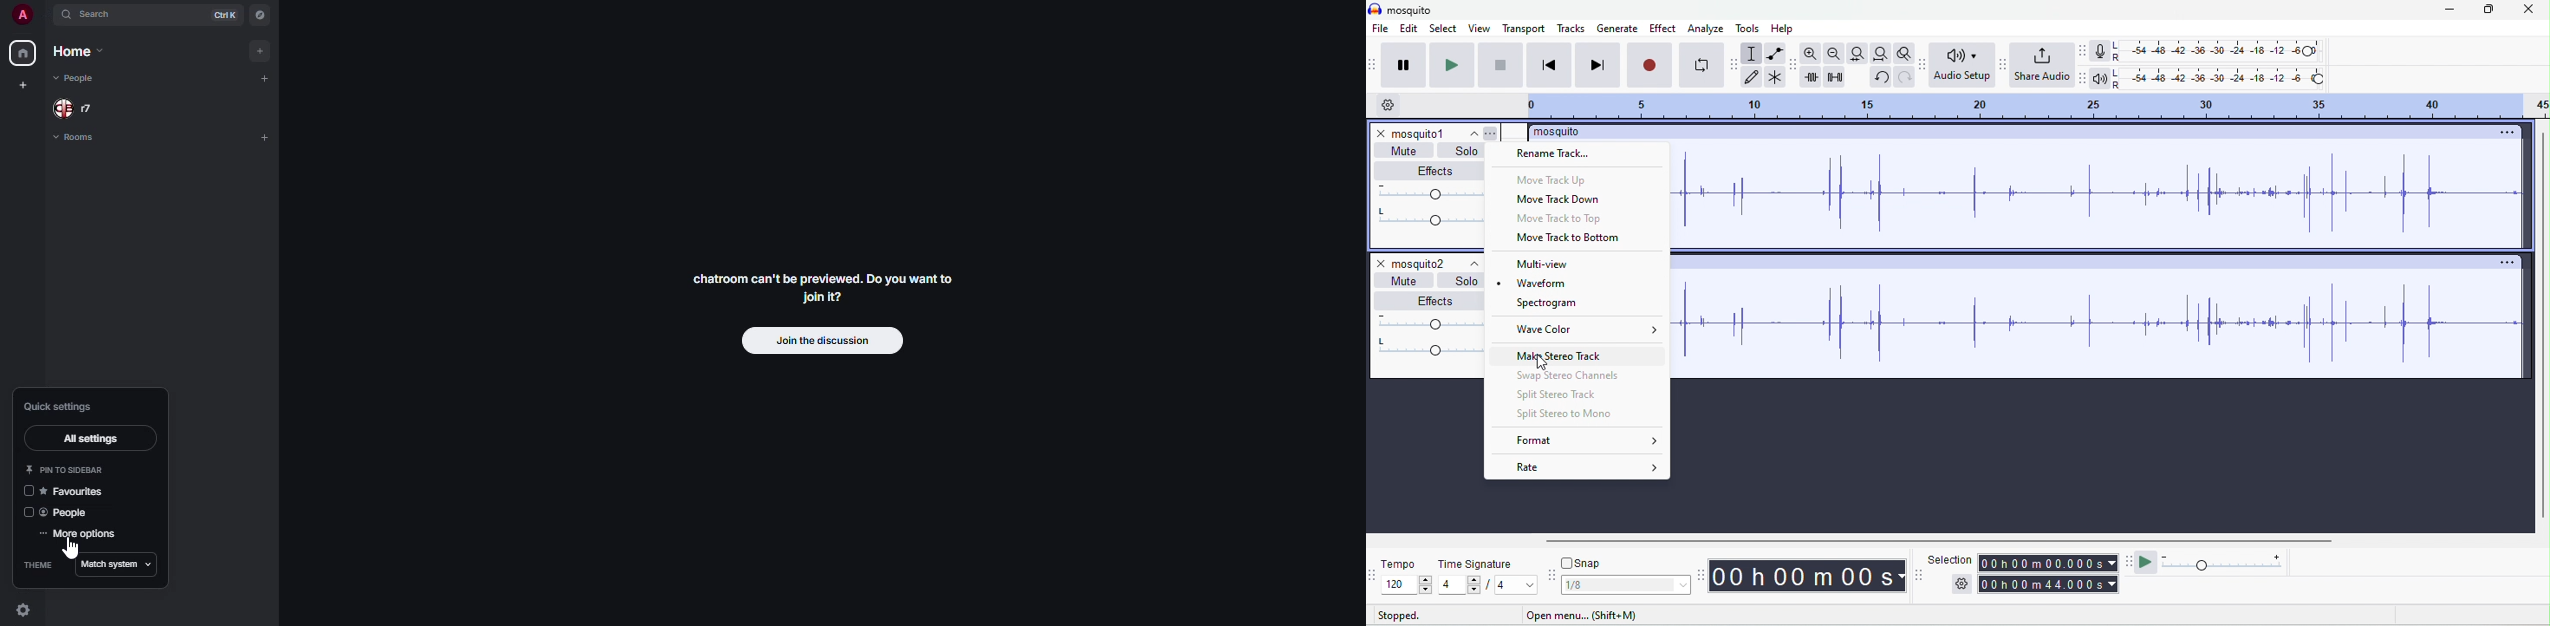  What do you see at coordinates (74, 546) in the screenshot?
I see `cursor` at bounding box center [74, 546].